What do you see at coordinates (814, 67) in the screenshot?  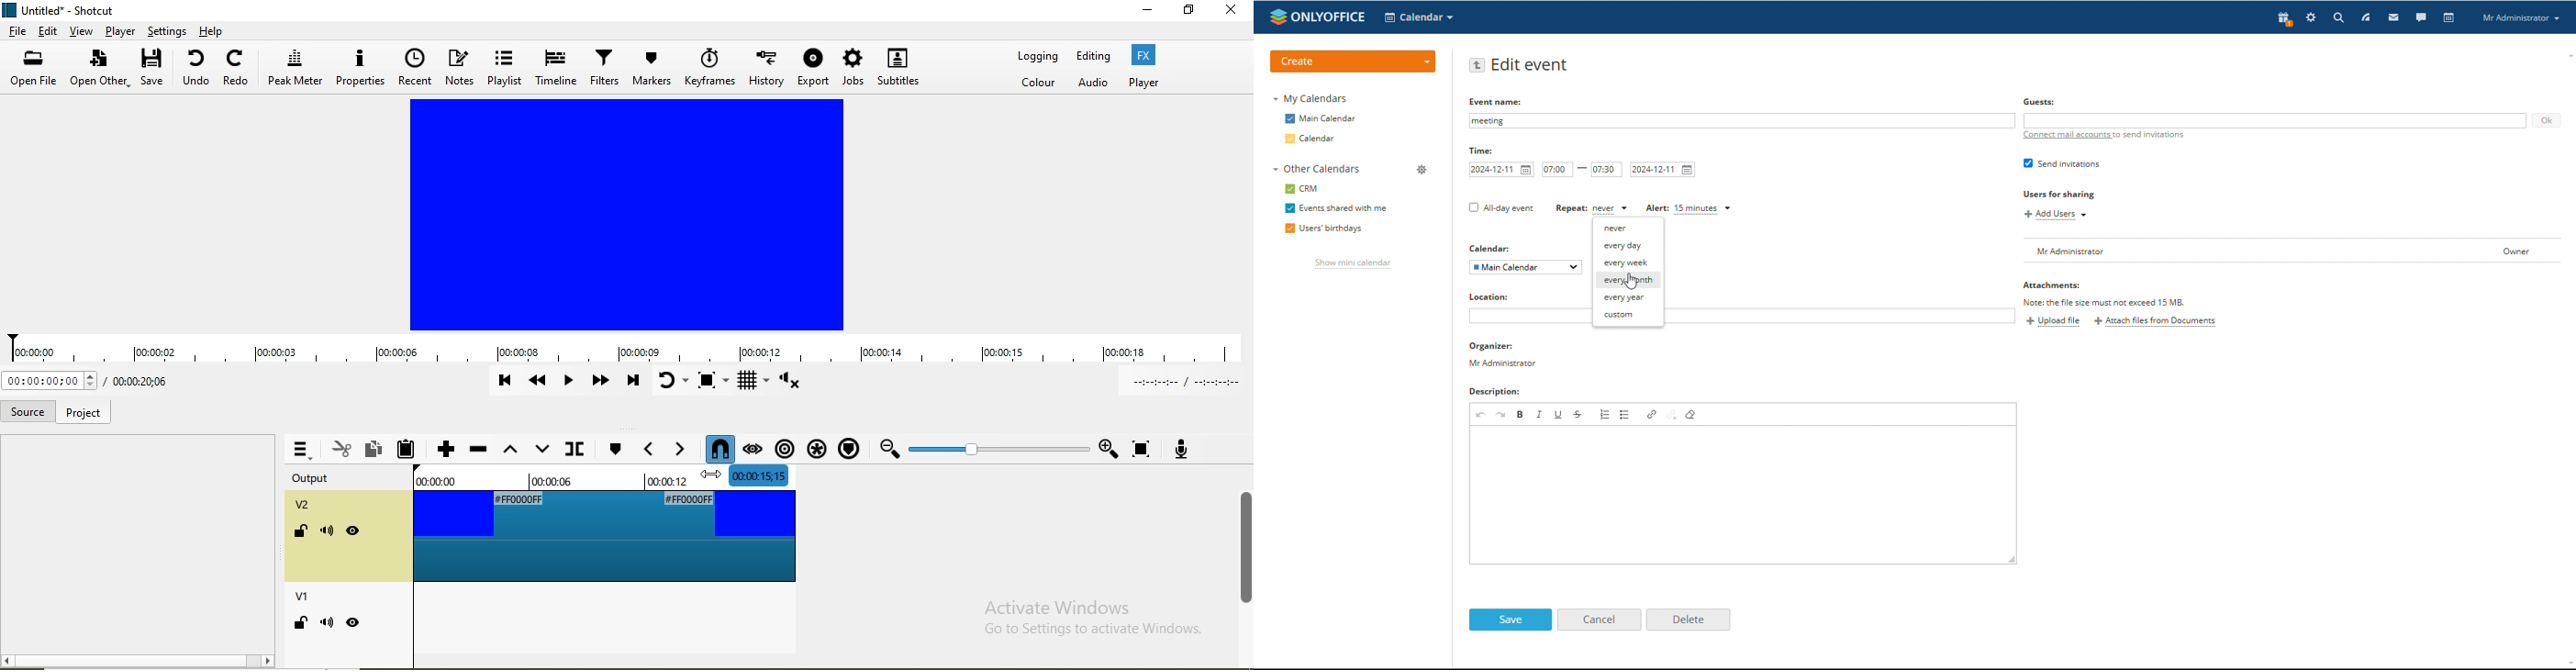 I see `export` at bounding box center [814, 67].